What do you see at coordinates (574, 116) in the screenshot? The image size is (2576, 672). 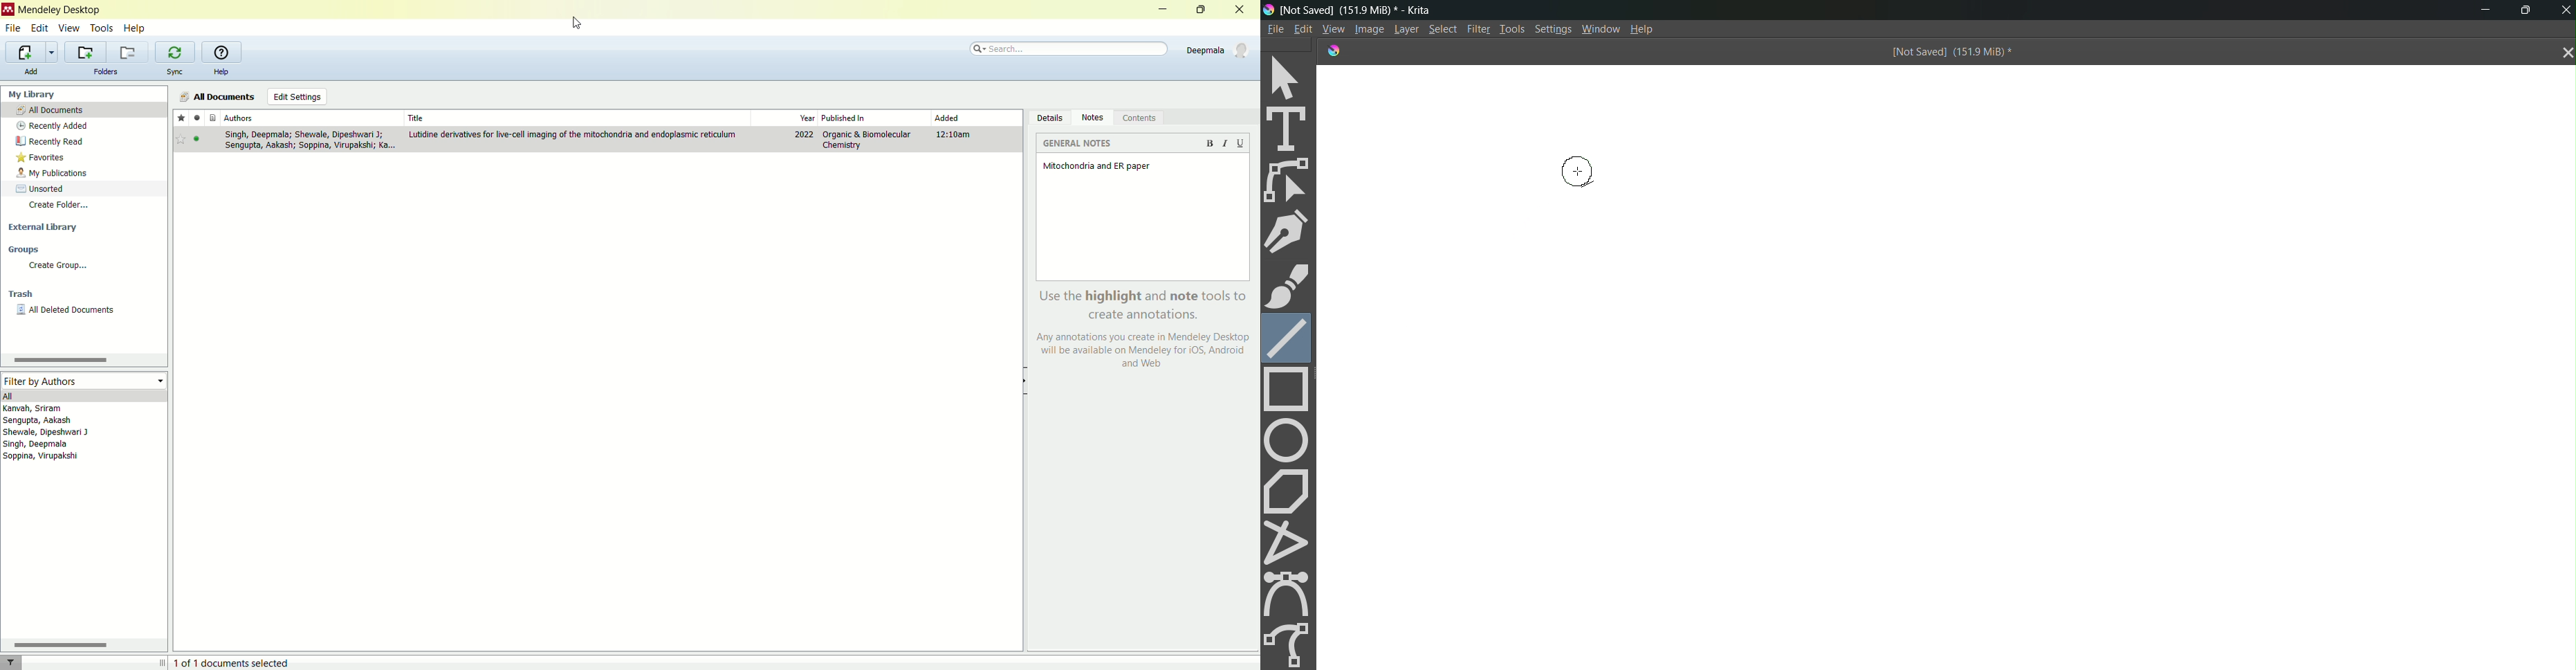 I see `Title` at bounding box center [574, 116].